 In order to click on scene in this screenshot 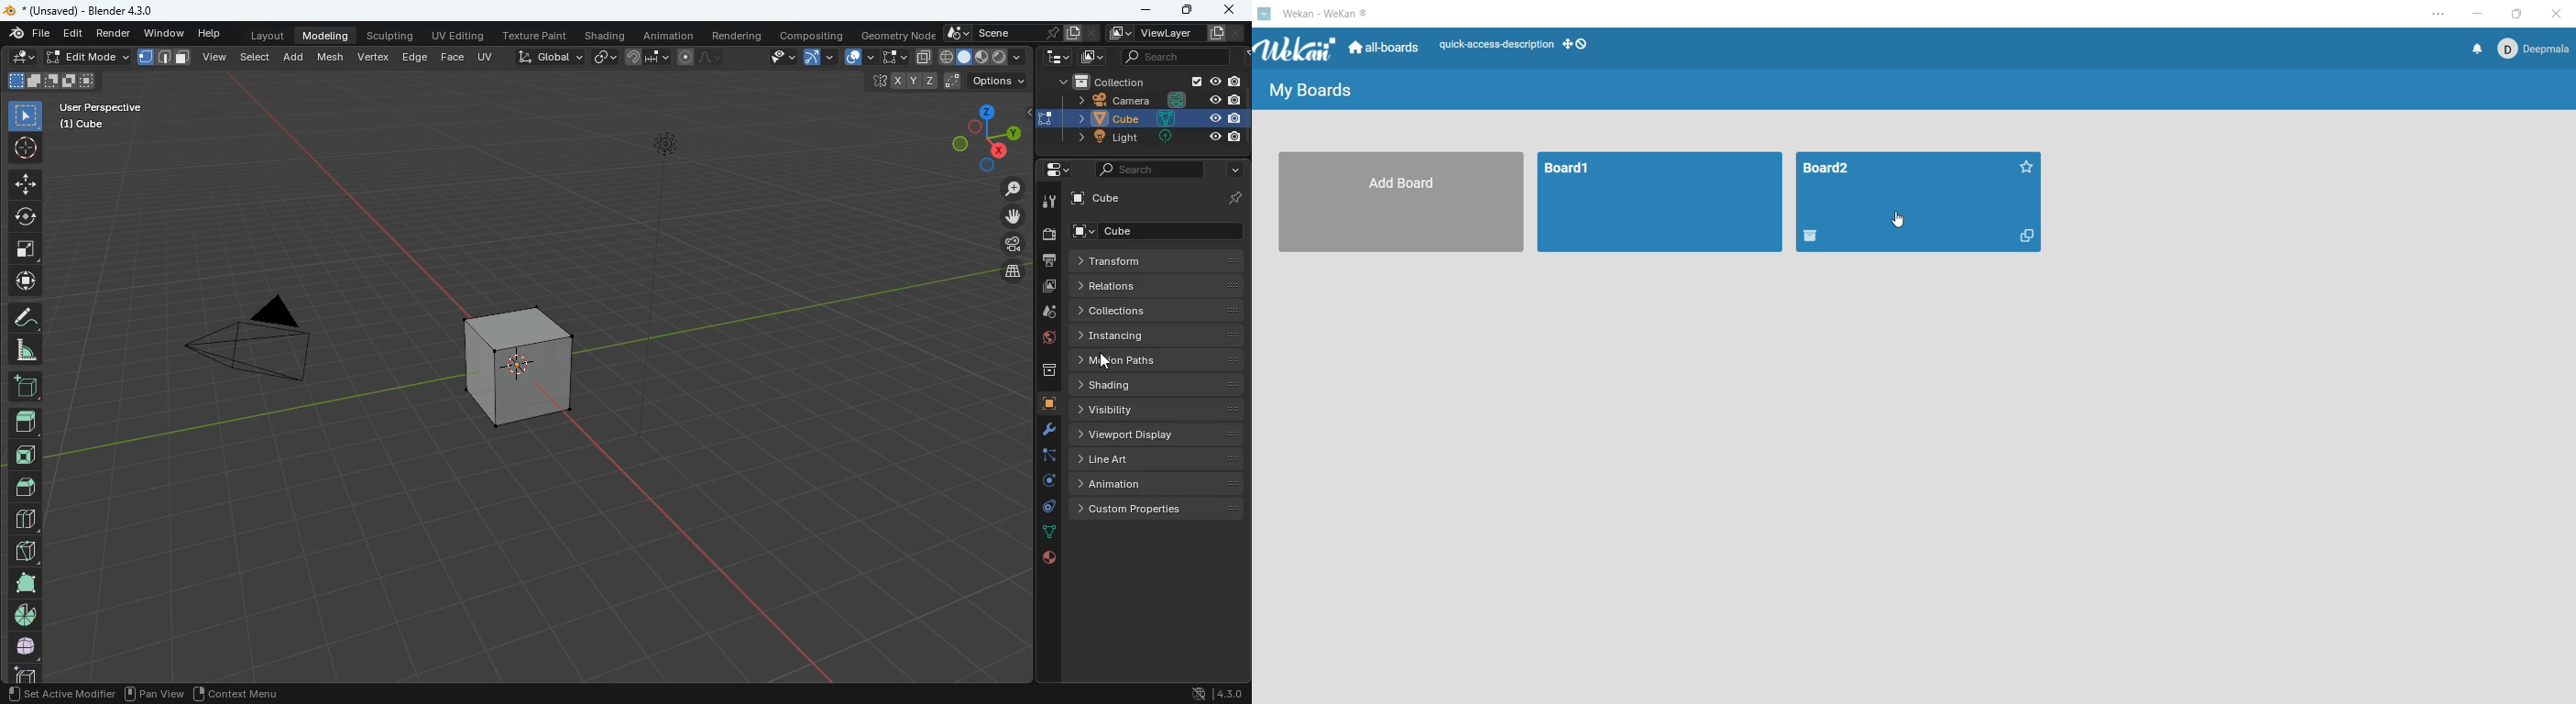, I will do `click(1016, 33)`.